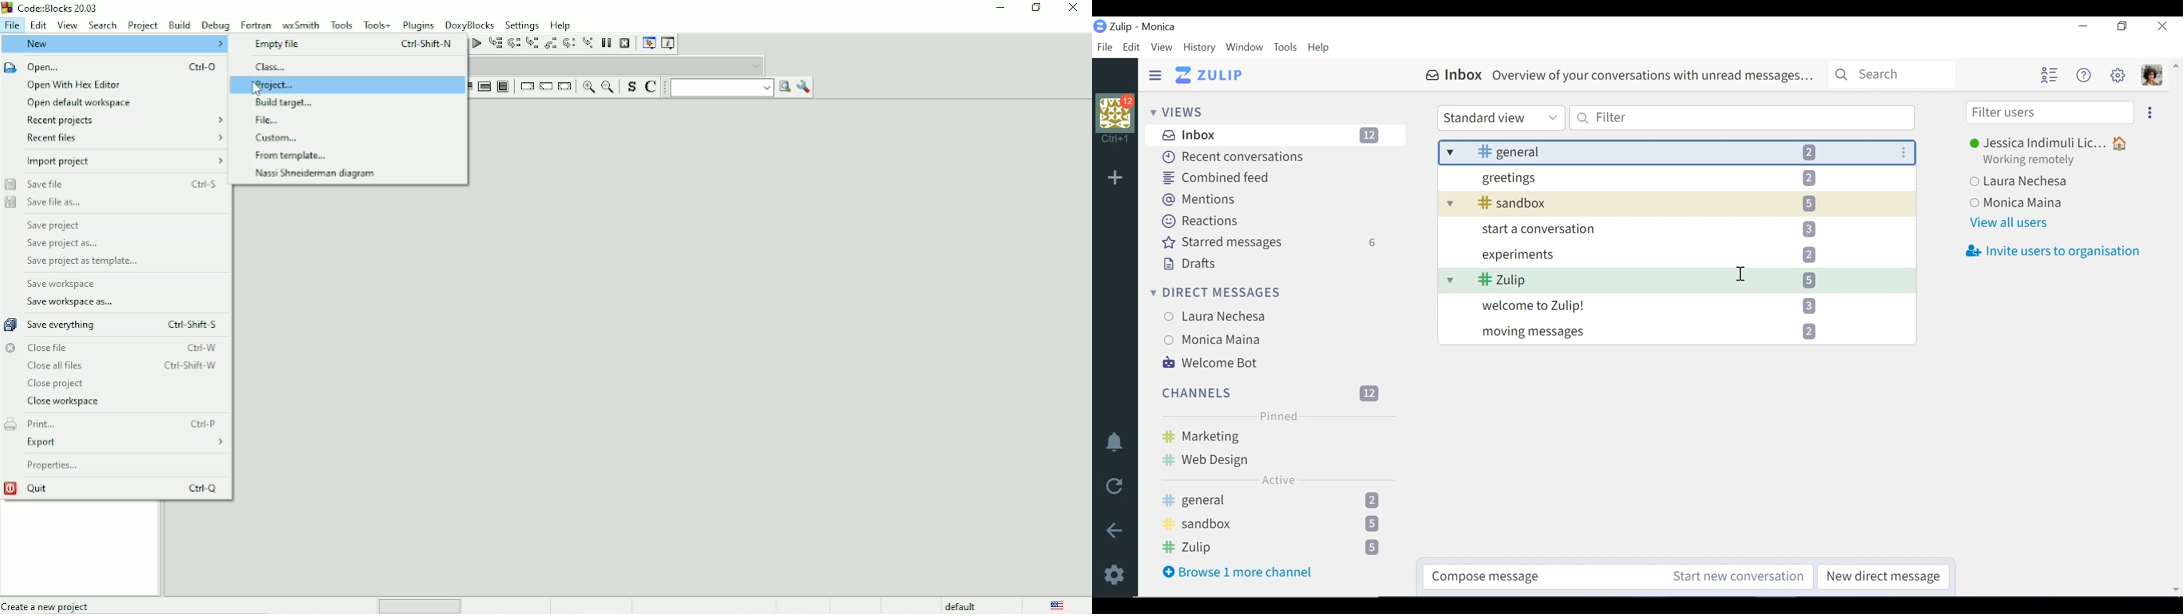  What do you see at coordinates (126, 443) in the screenshot?
I see `Export` at bounding box center [126, 443].